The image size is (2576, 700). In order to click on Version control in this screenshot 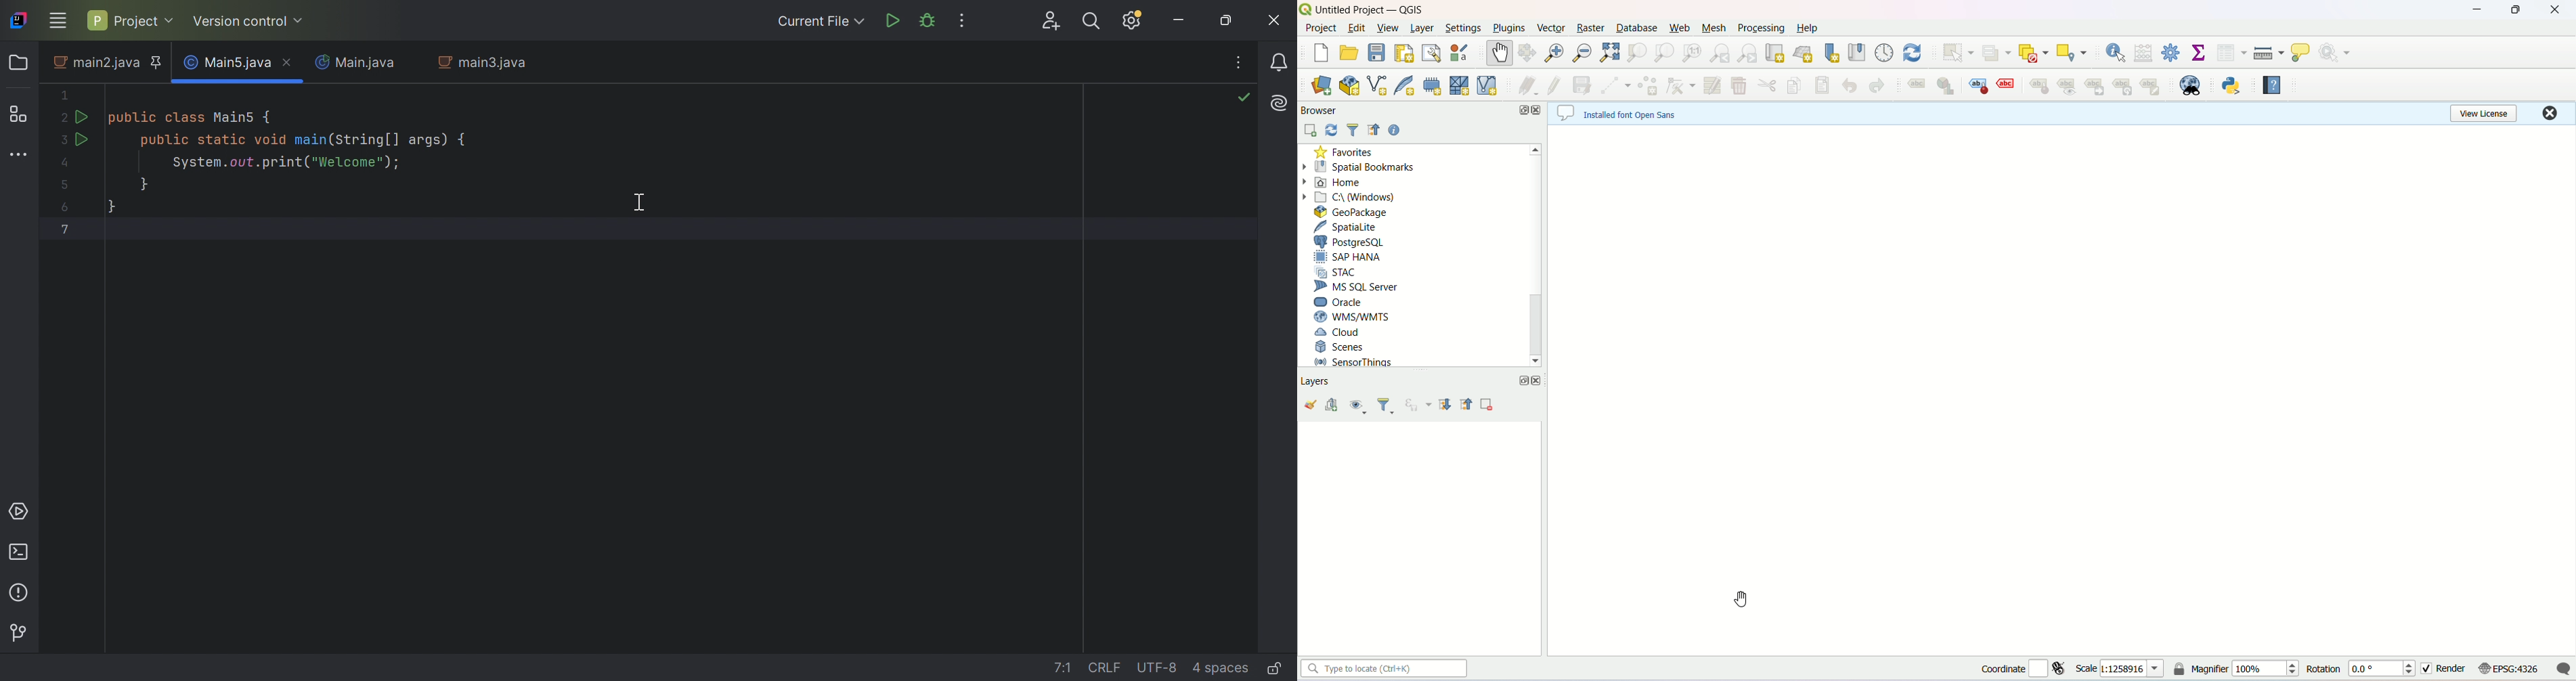, I will do `click(246, 22)`.